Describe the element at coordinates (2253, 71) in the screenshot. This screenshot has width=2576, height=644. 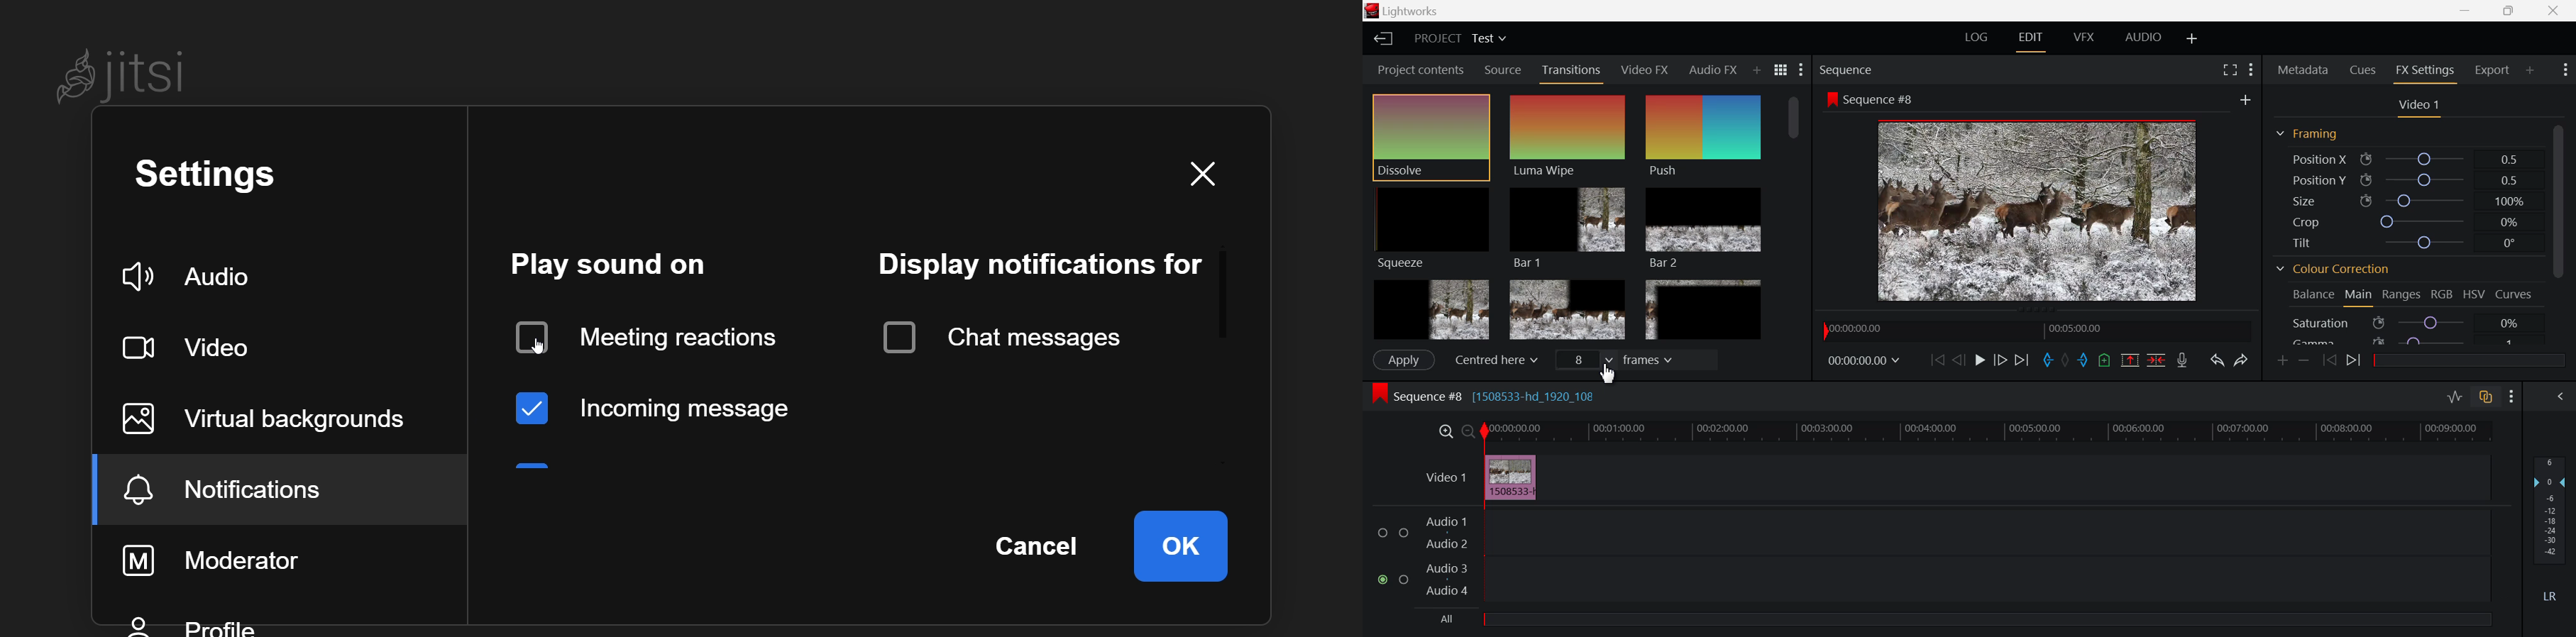
I see `show Settings` at that location.